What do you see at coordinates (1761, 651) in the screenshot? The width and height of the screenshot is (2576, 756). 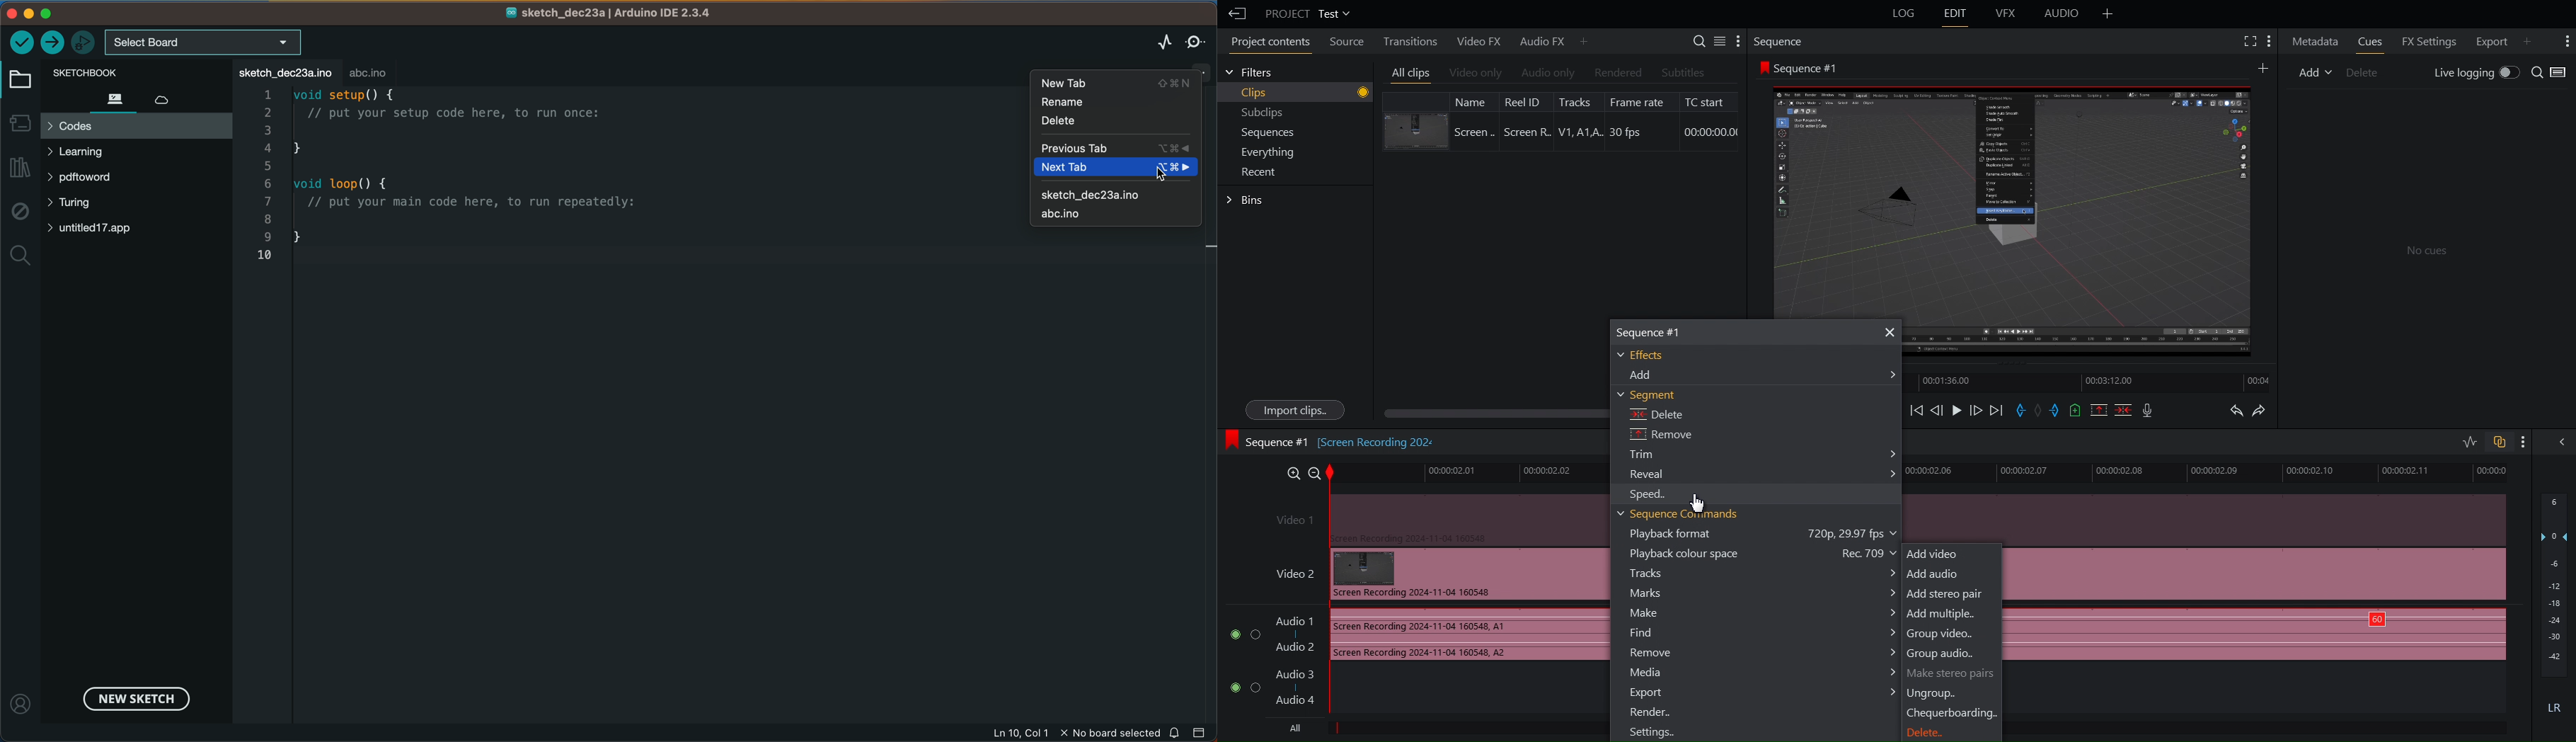 I see `Remove` at bounding box center [1761, 651].